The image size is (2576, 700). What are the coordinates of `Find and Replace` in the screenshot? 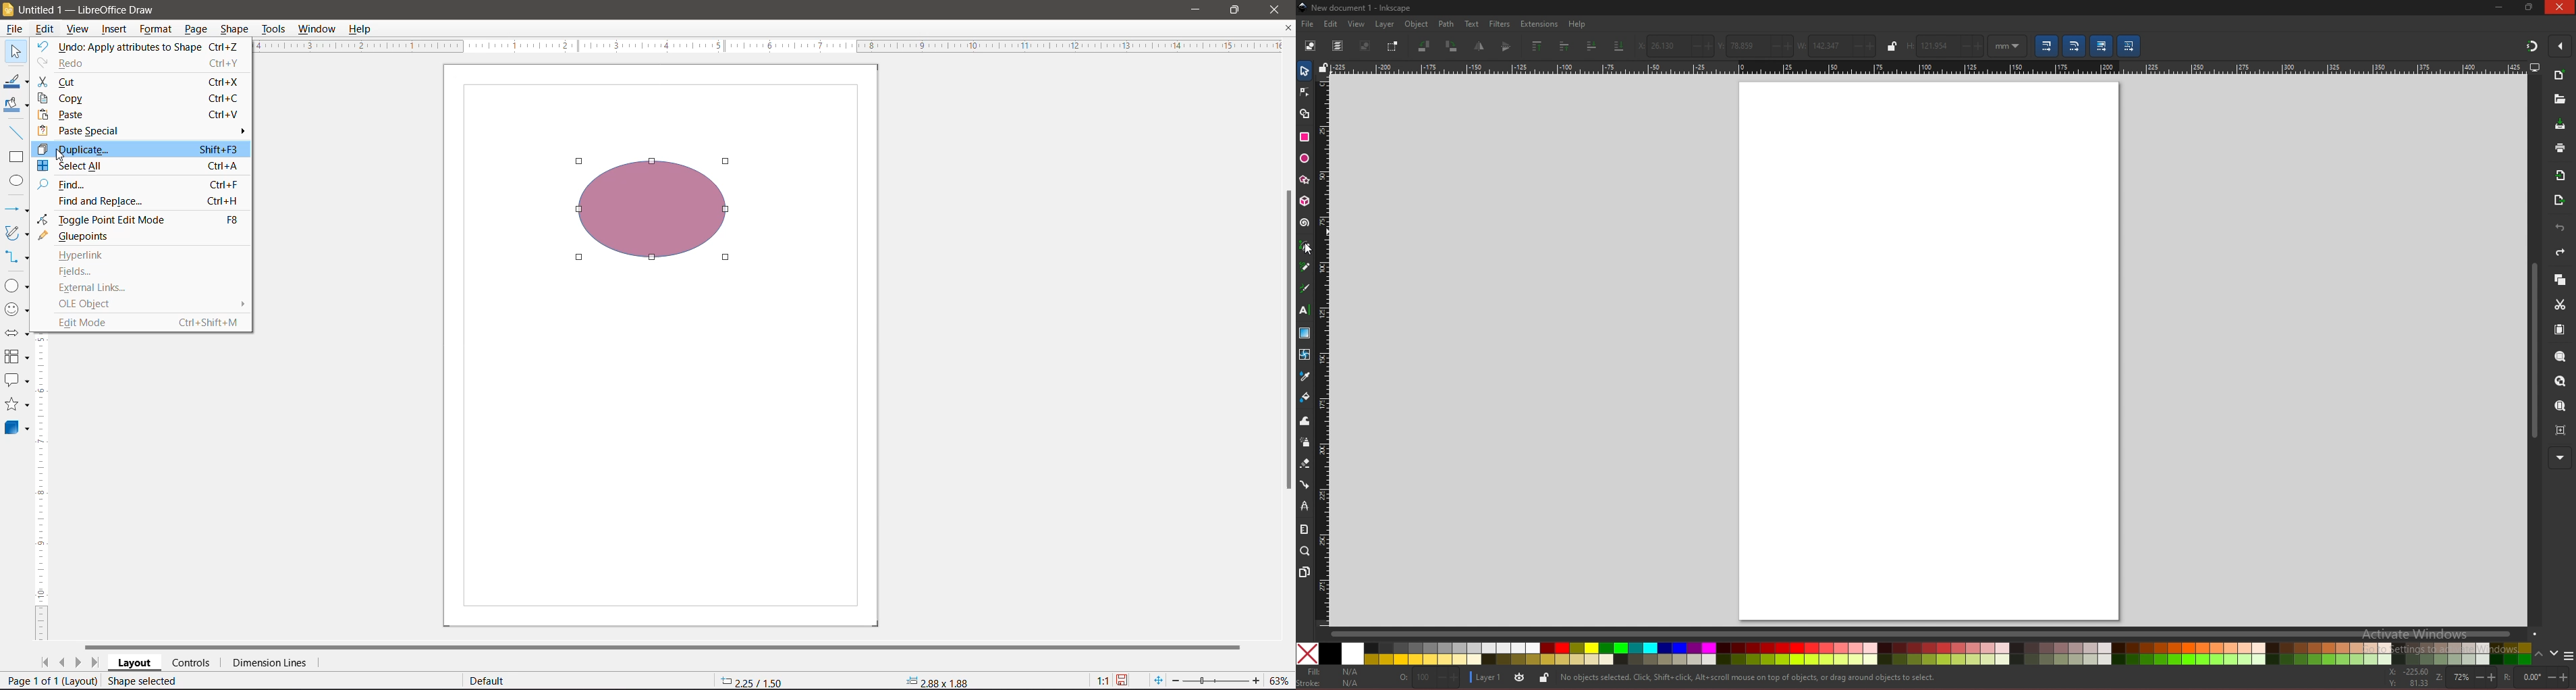 It's located at (143, 202).